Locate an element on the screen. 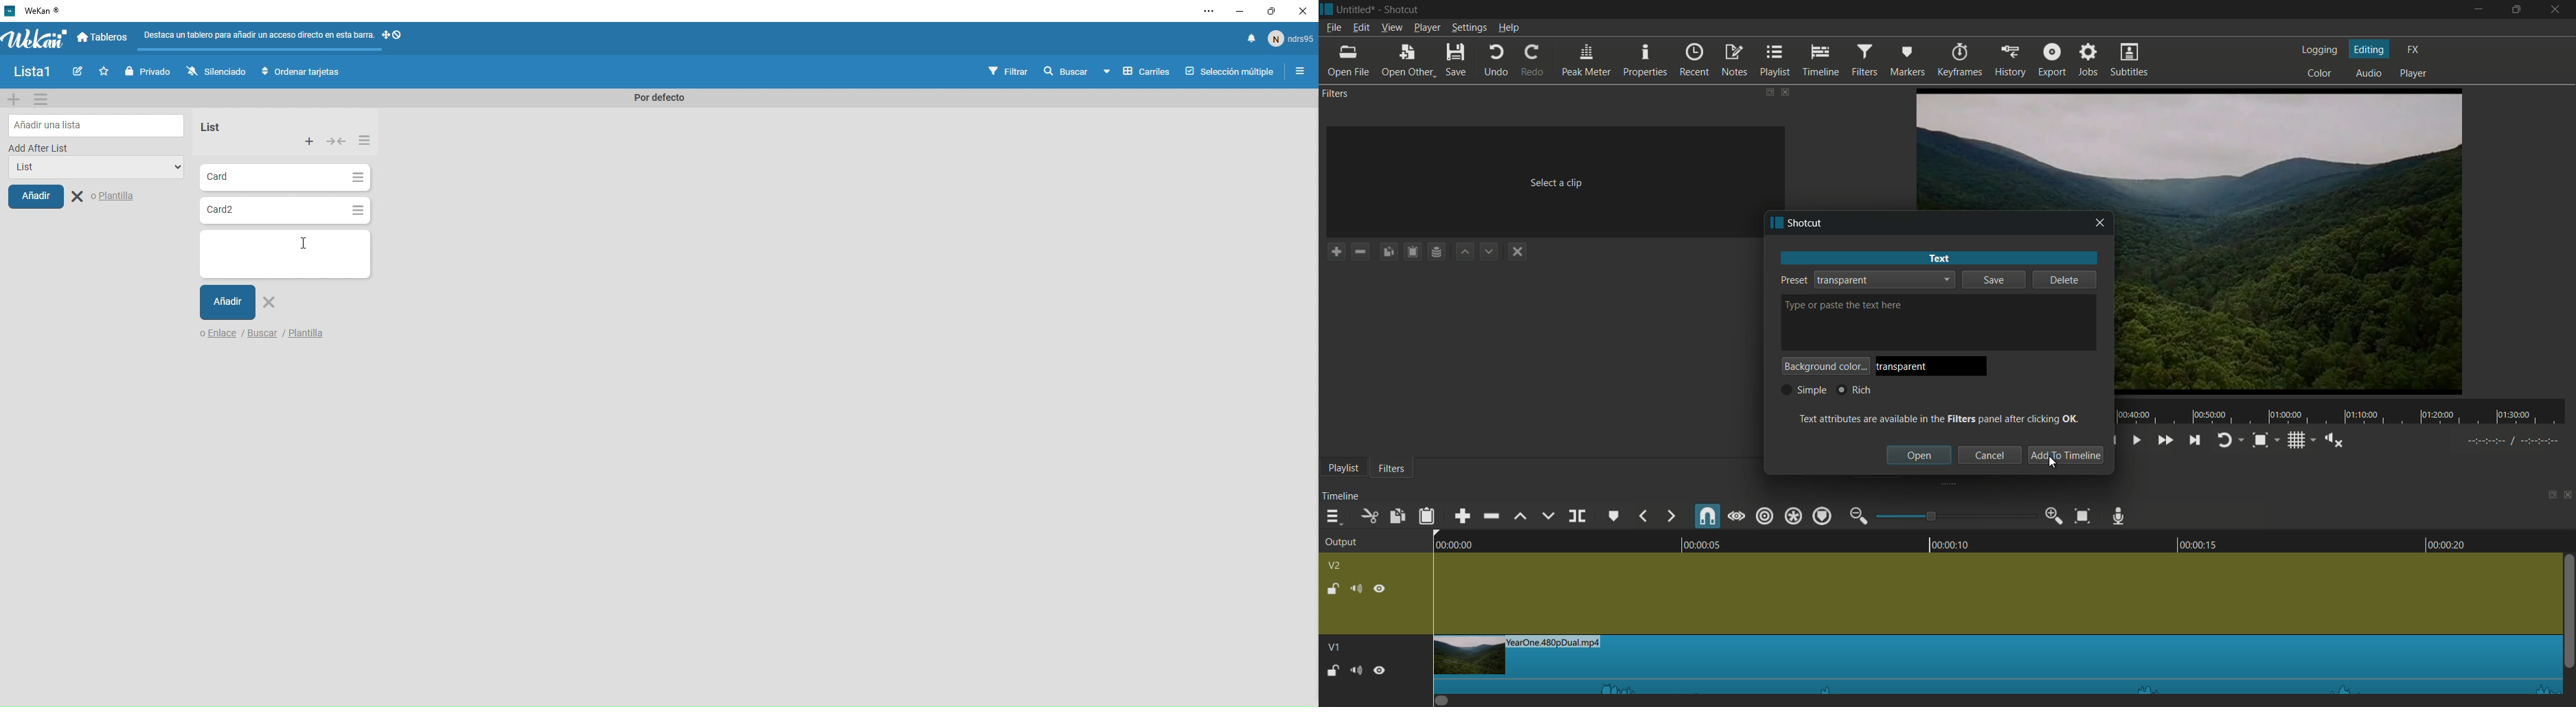 This screenshot has height=728, width=2576. paste is located at coordinates (1426, 515).